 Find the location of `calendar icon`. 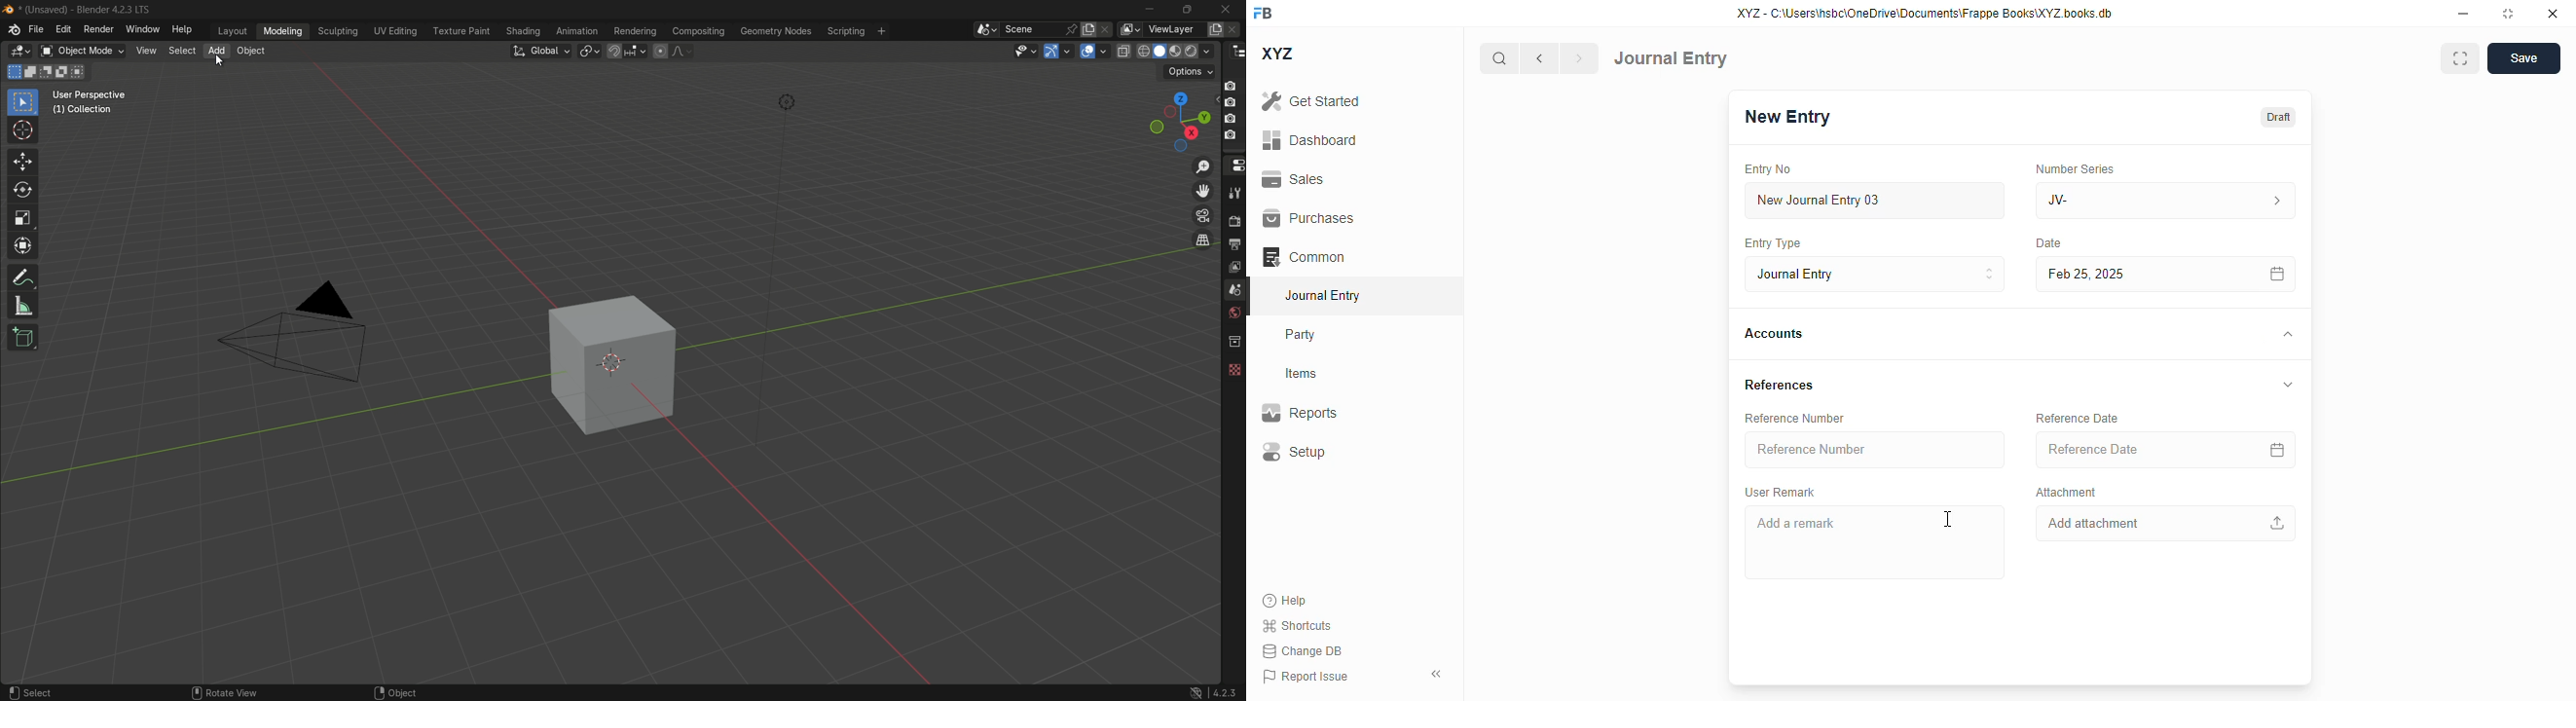

calendar icon is located at coordinates (2280, 275).